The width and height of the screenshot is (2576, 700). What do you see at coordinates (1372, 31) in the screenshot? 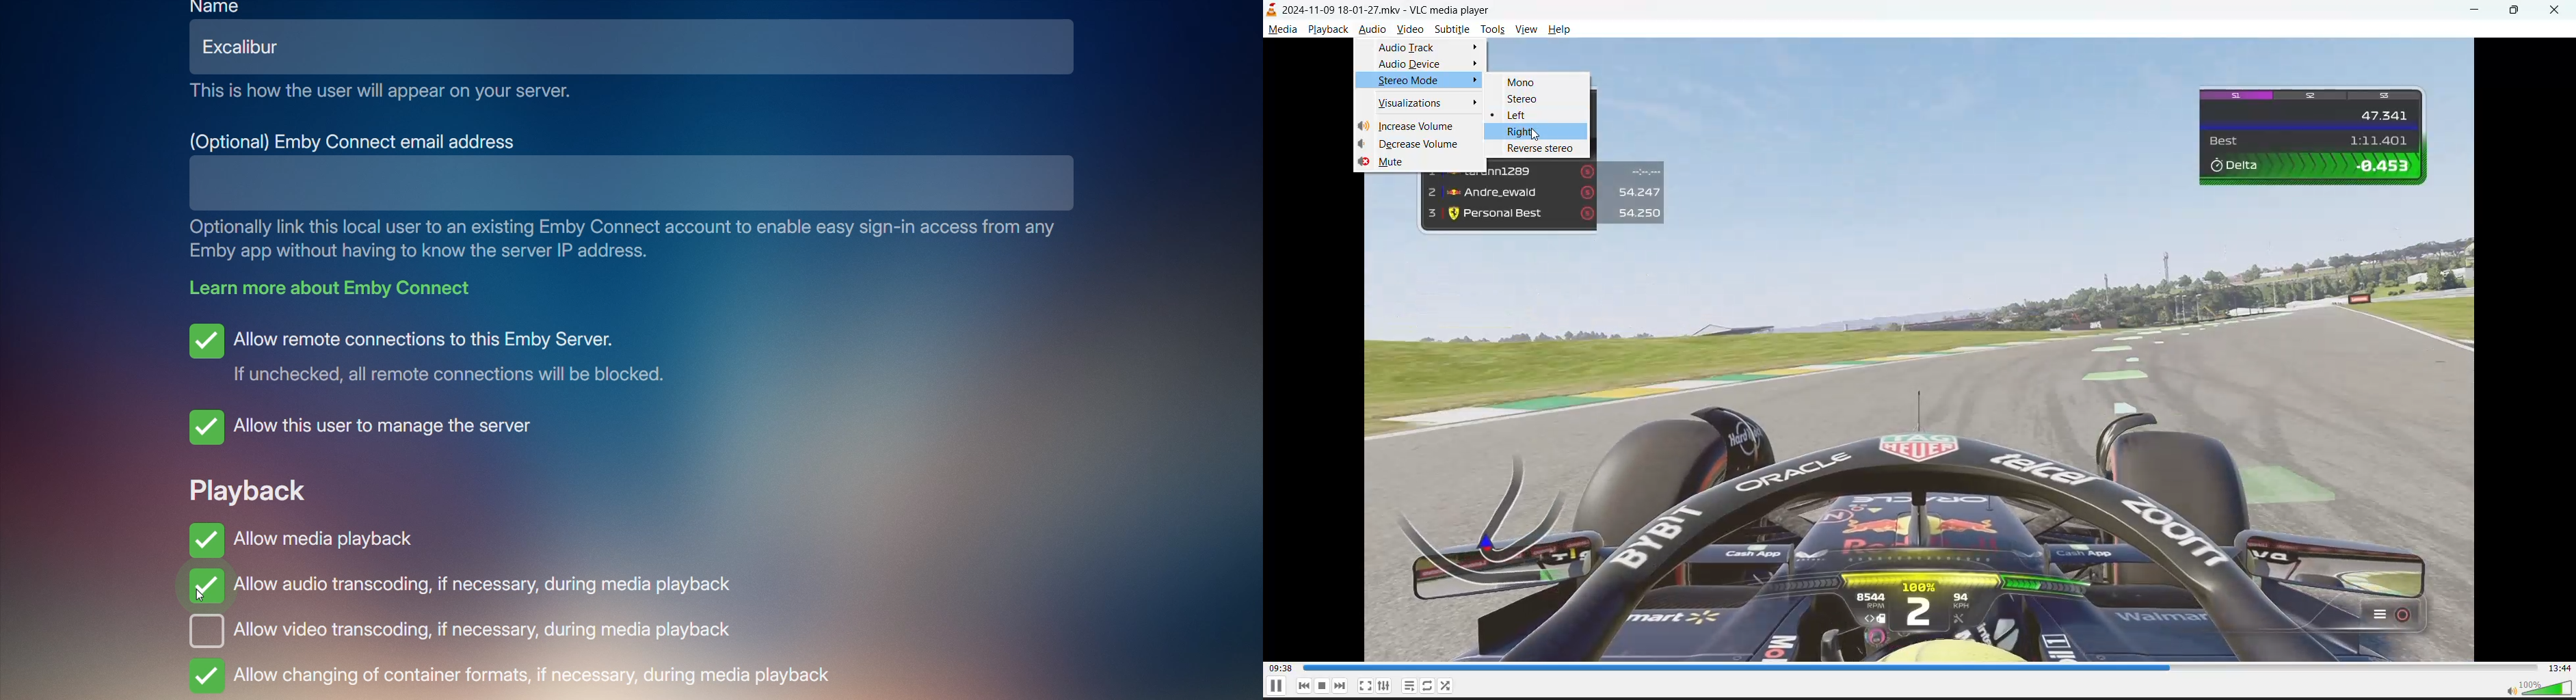
I see `audio` at bounding box center [1372, 31].